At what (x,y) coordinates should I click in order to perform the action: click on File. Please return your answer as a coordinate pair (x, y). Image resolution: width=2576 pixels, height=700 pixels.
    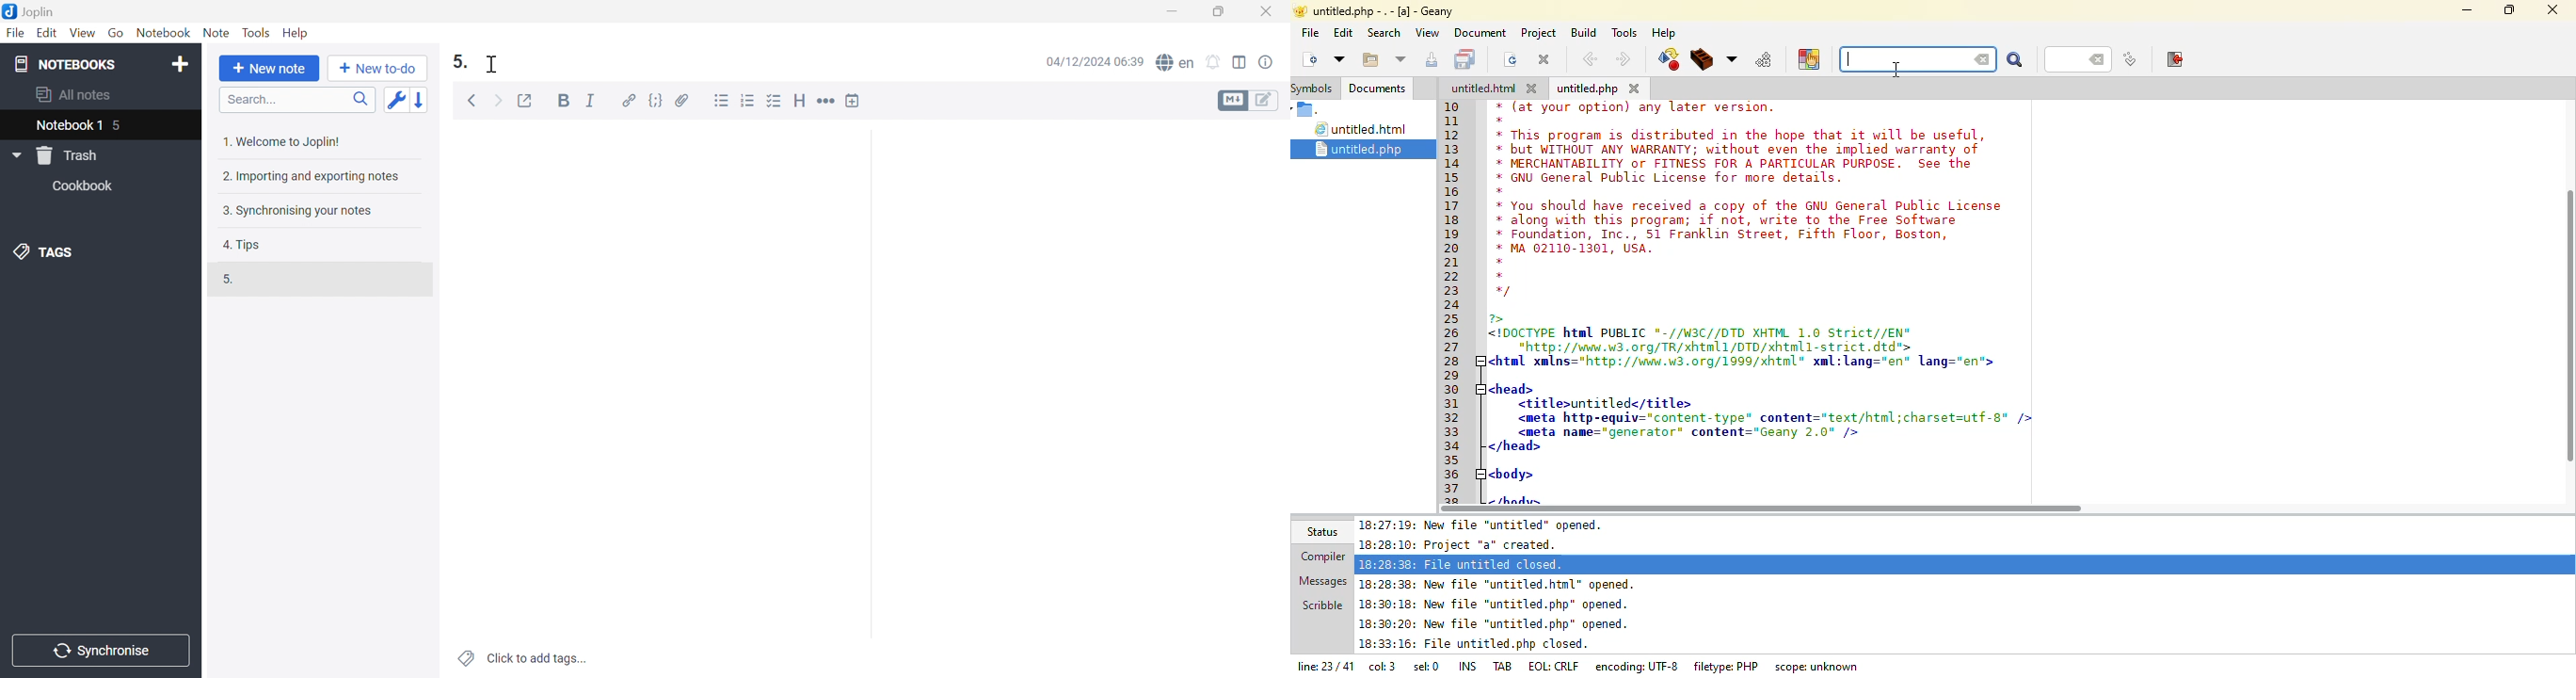
    Looking at the image, I should click on (17, 33).